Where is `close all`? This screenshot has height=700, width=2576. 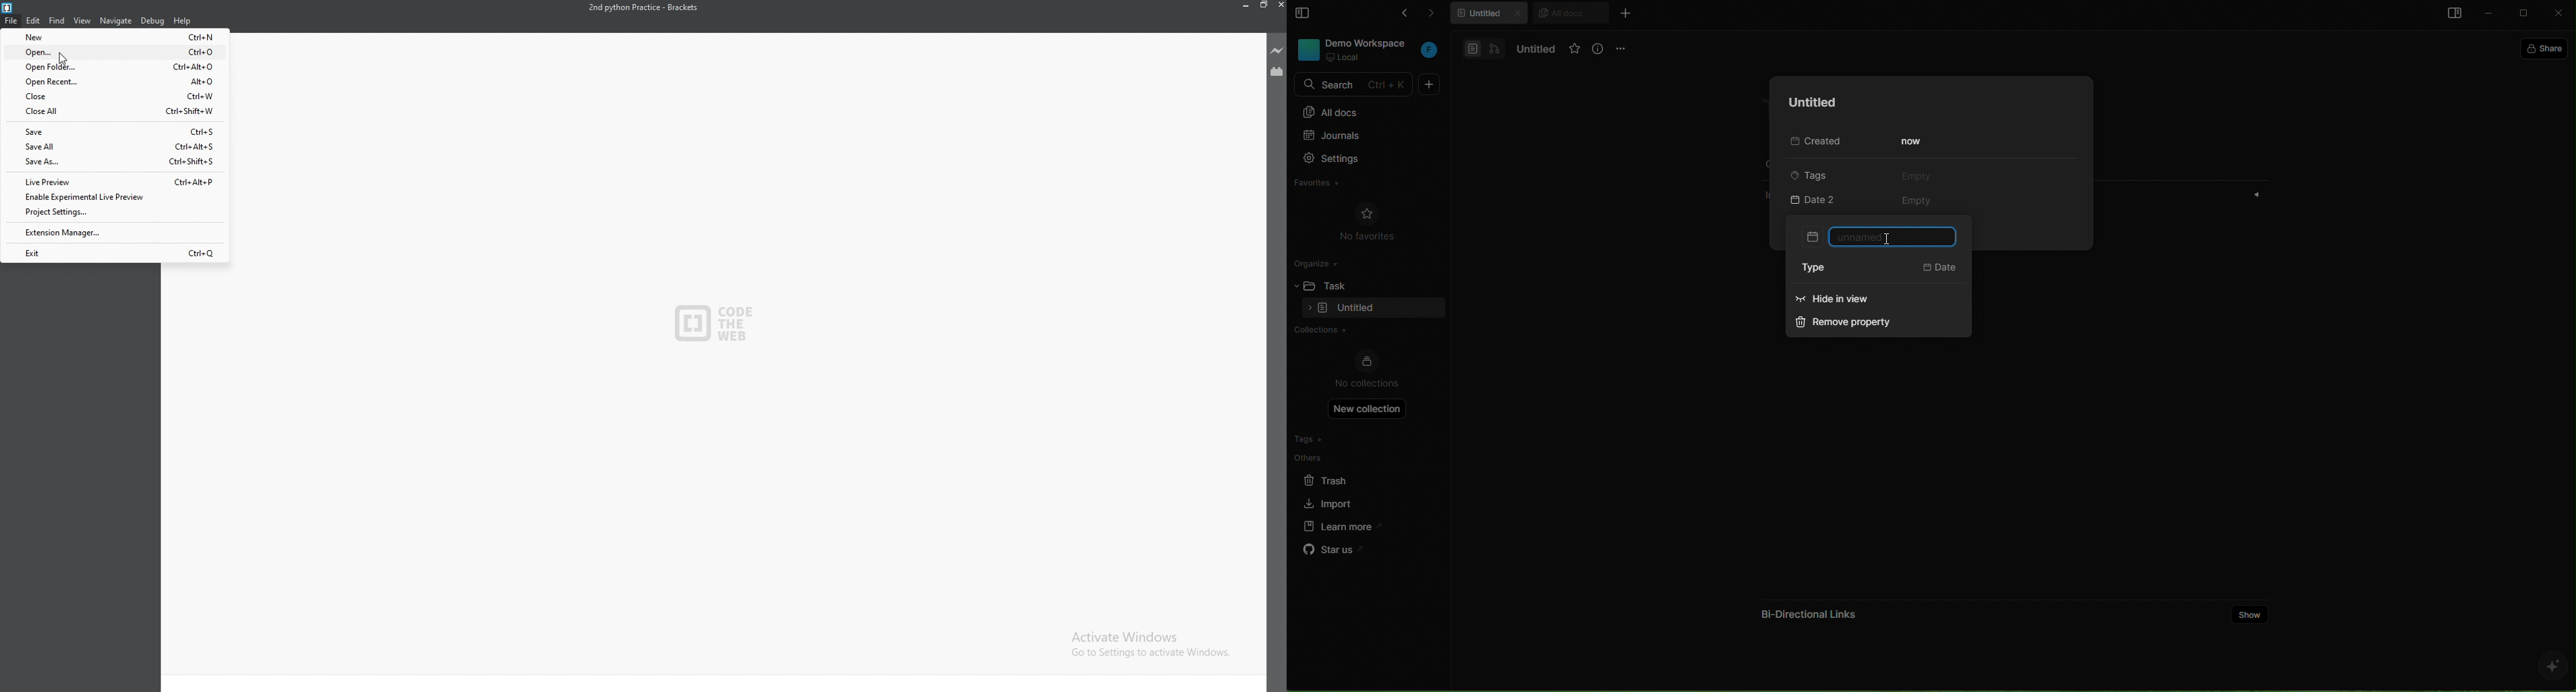
close all is located at coordinates (115, 112).